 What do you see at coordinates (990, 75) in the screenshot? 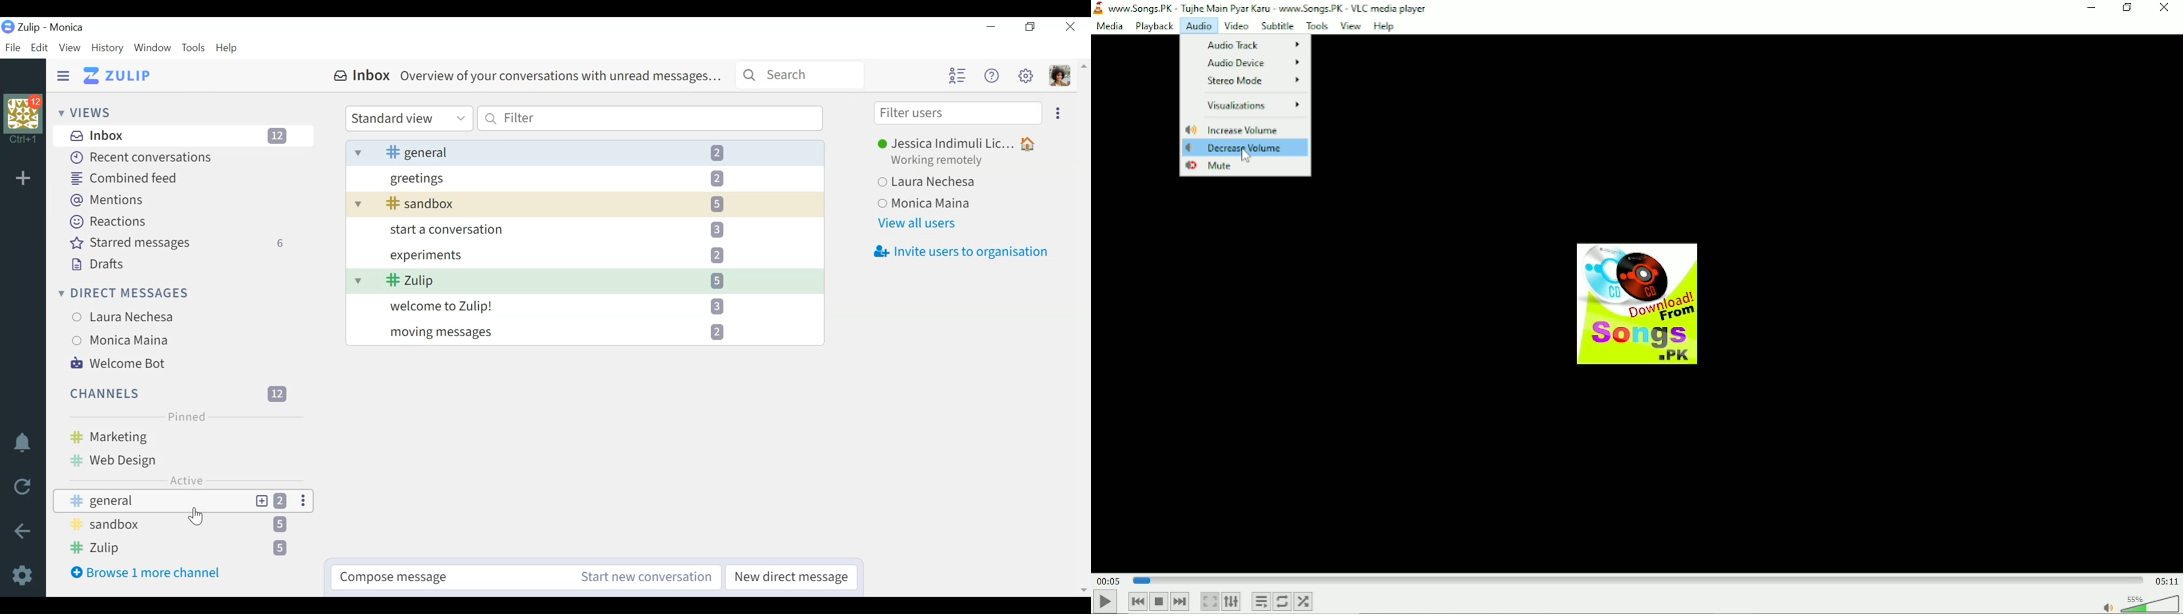
I see `Help ` at bounding box center [990, 75].